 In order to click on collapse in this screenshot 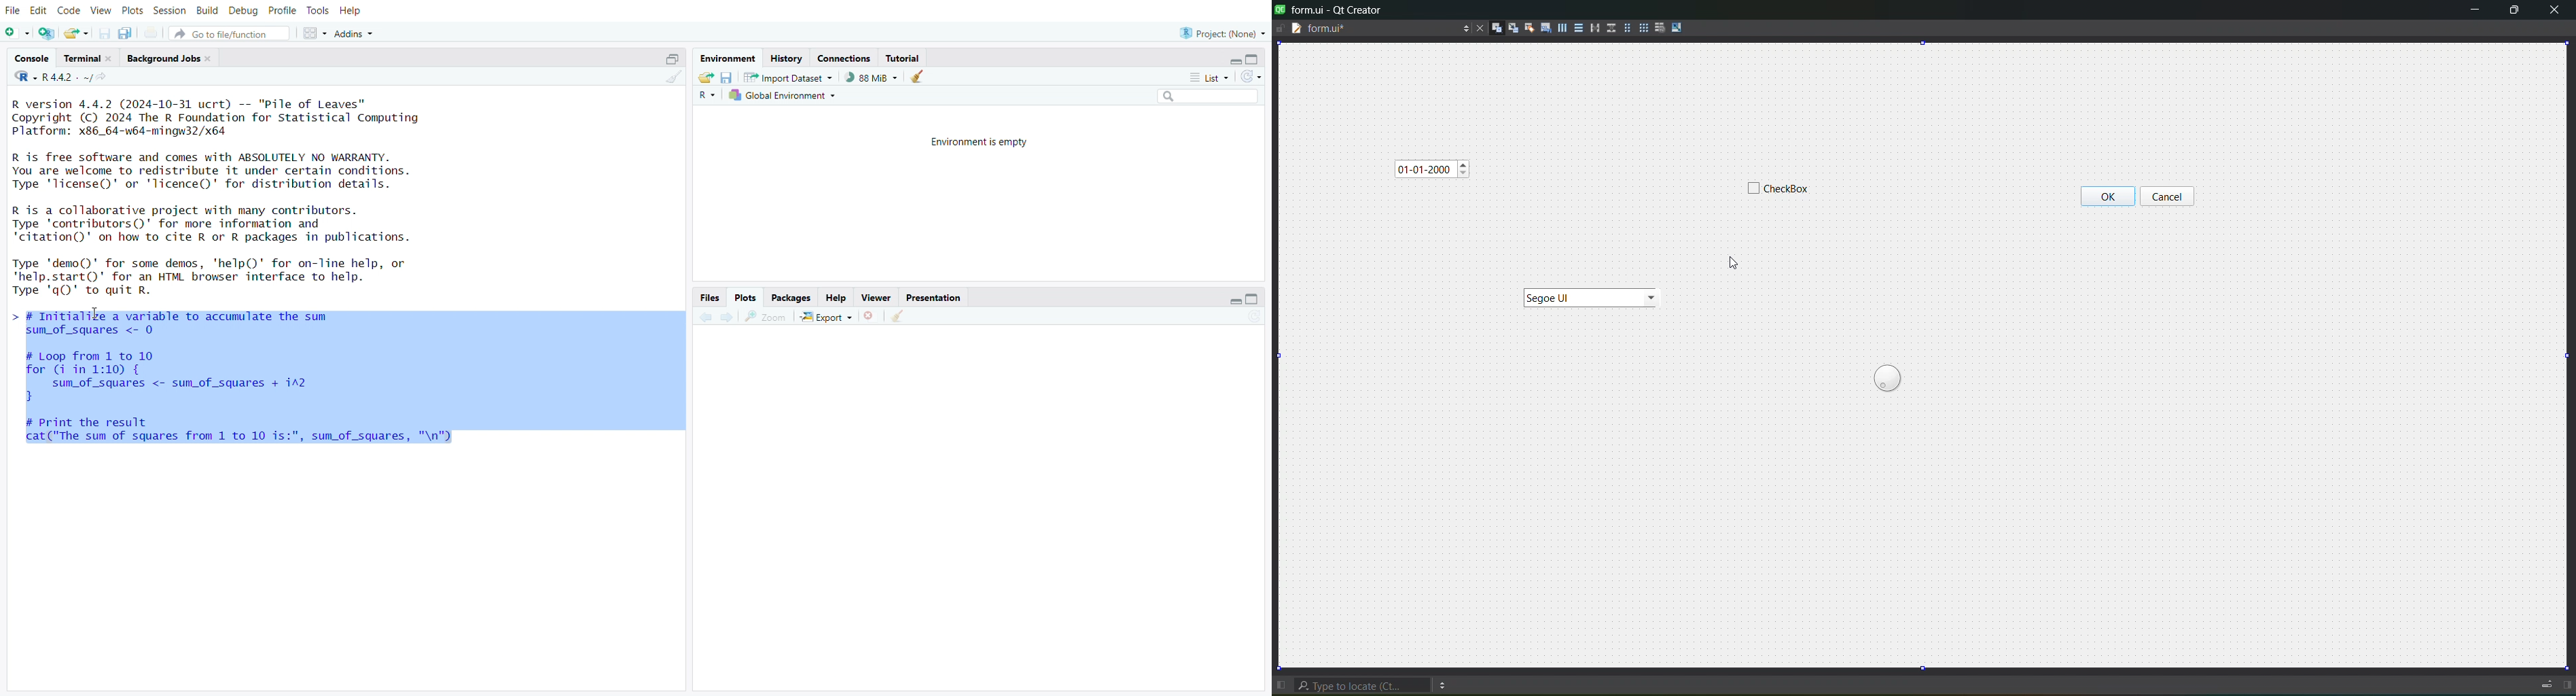, I will do `click(1257, 298)`.